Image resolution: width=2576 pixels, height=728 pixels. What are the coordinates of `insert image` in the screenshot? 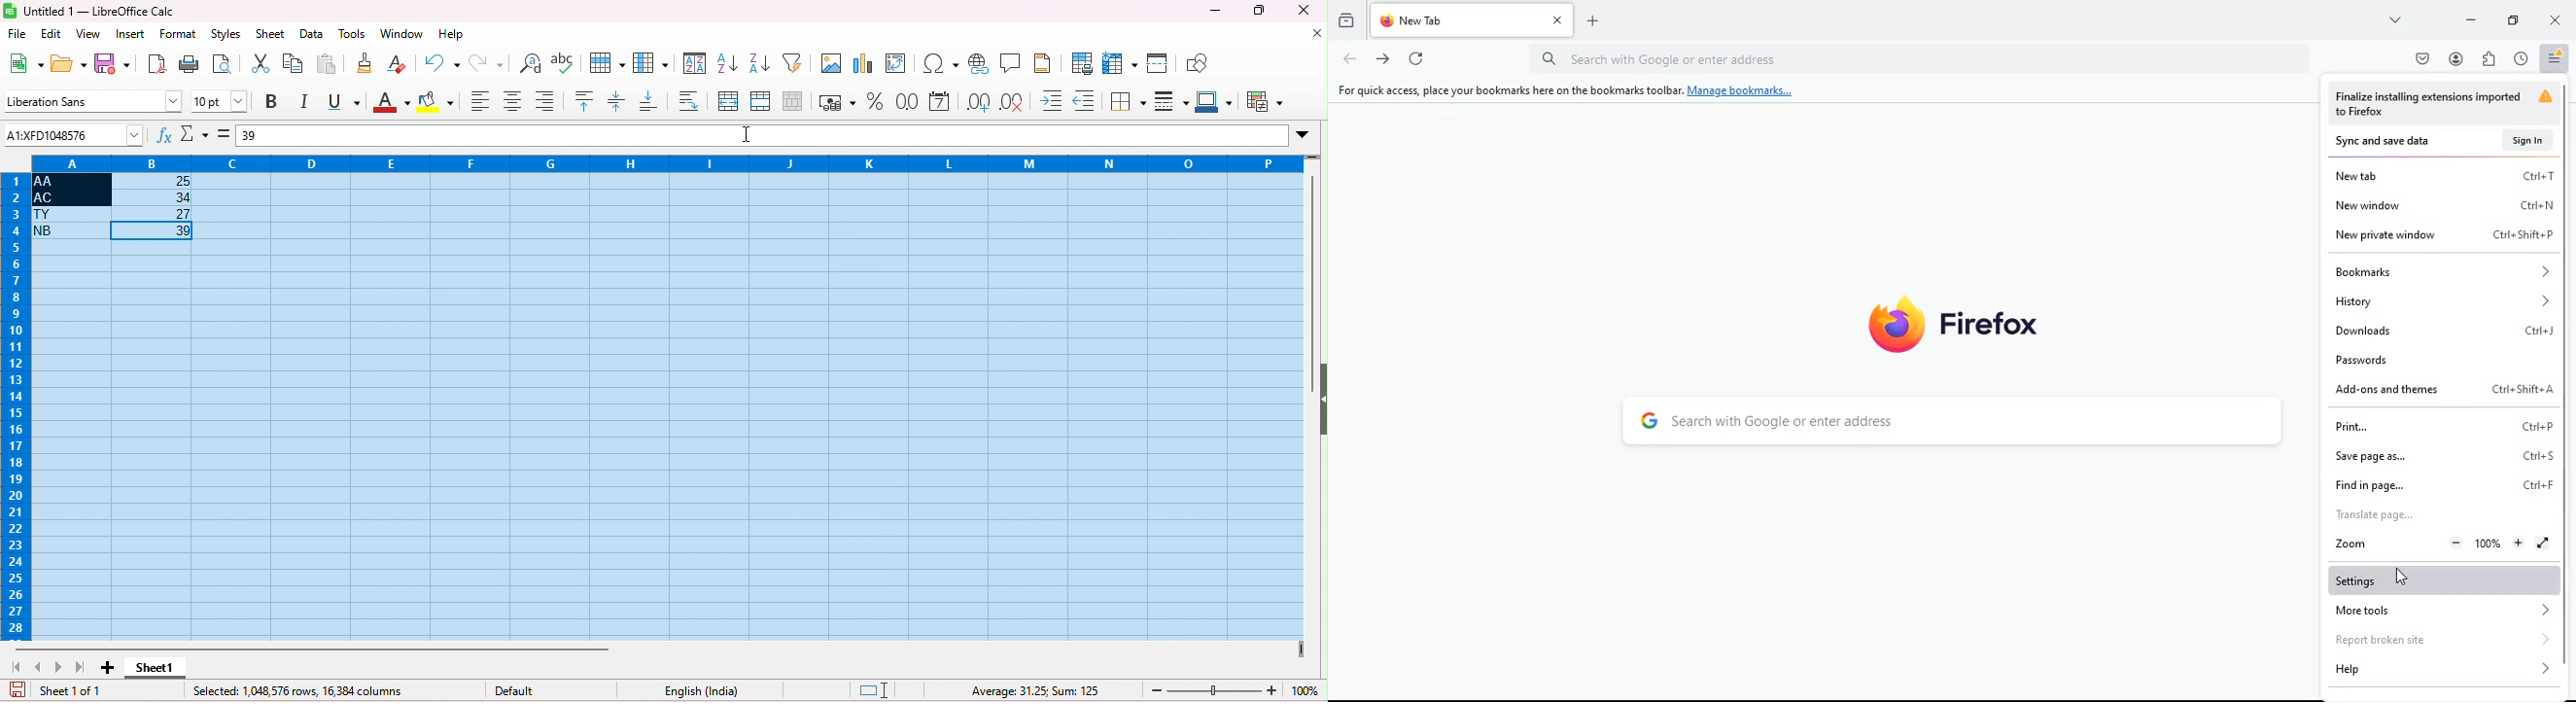 It's located at (831, 63).